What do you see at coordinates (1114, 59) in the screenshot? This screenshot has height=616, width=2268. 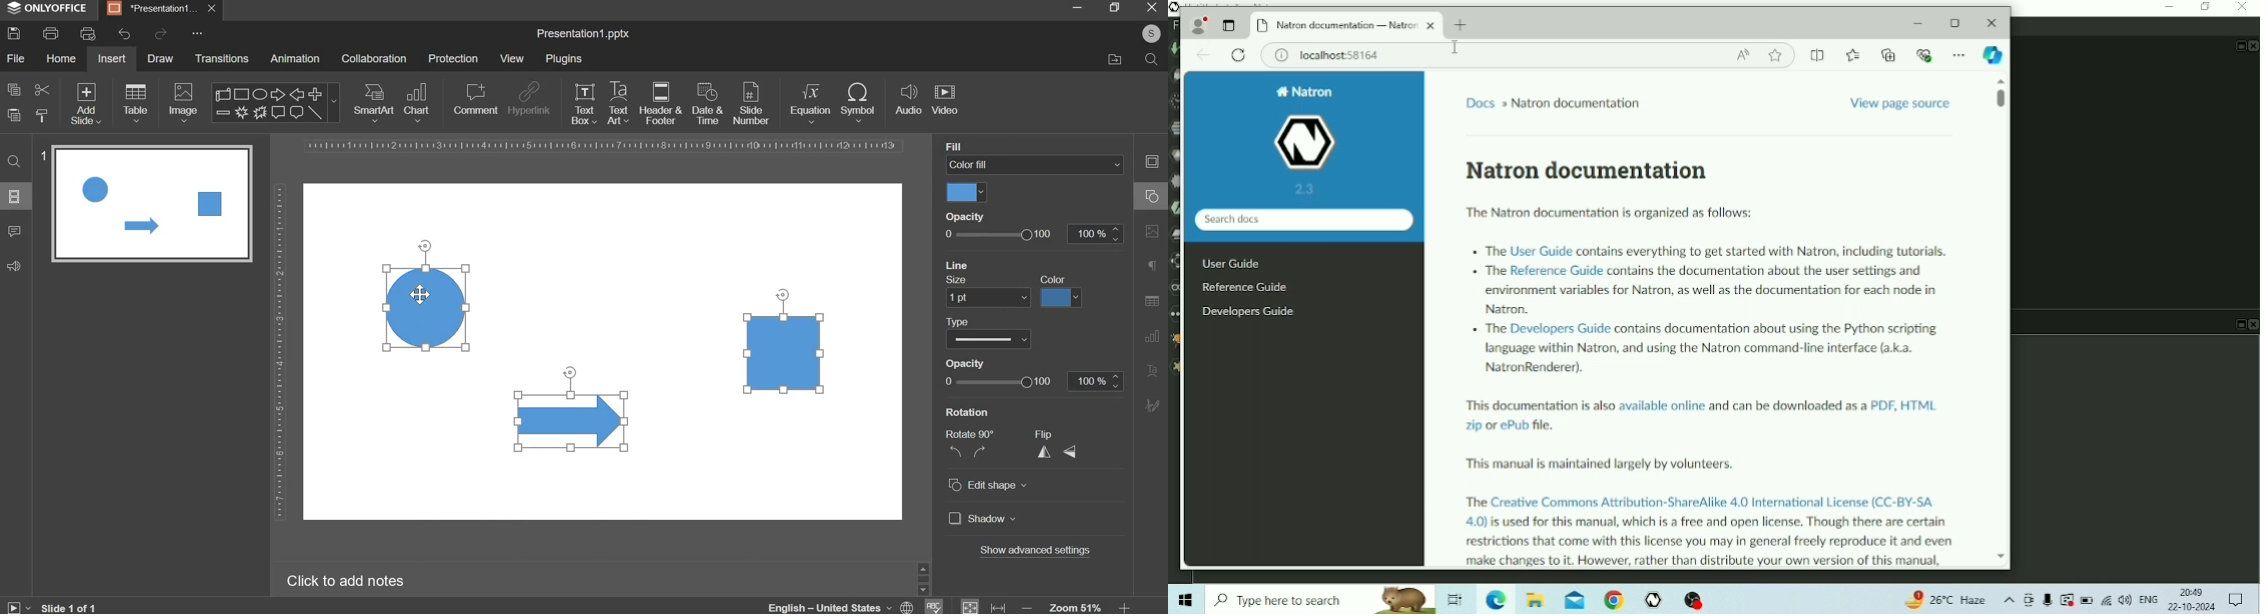 I see `file location` at bounding box center [1114, 59].